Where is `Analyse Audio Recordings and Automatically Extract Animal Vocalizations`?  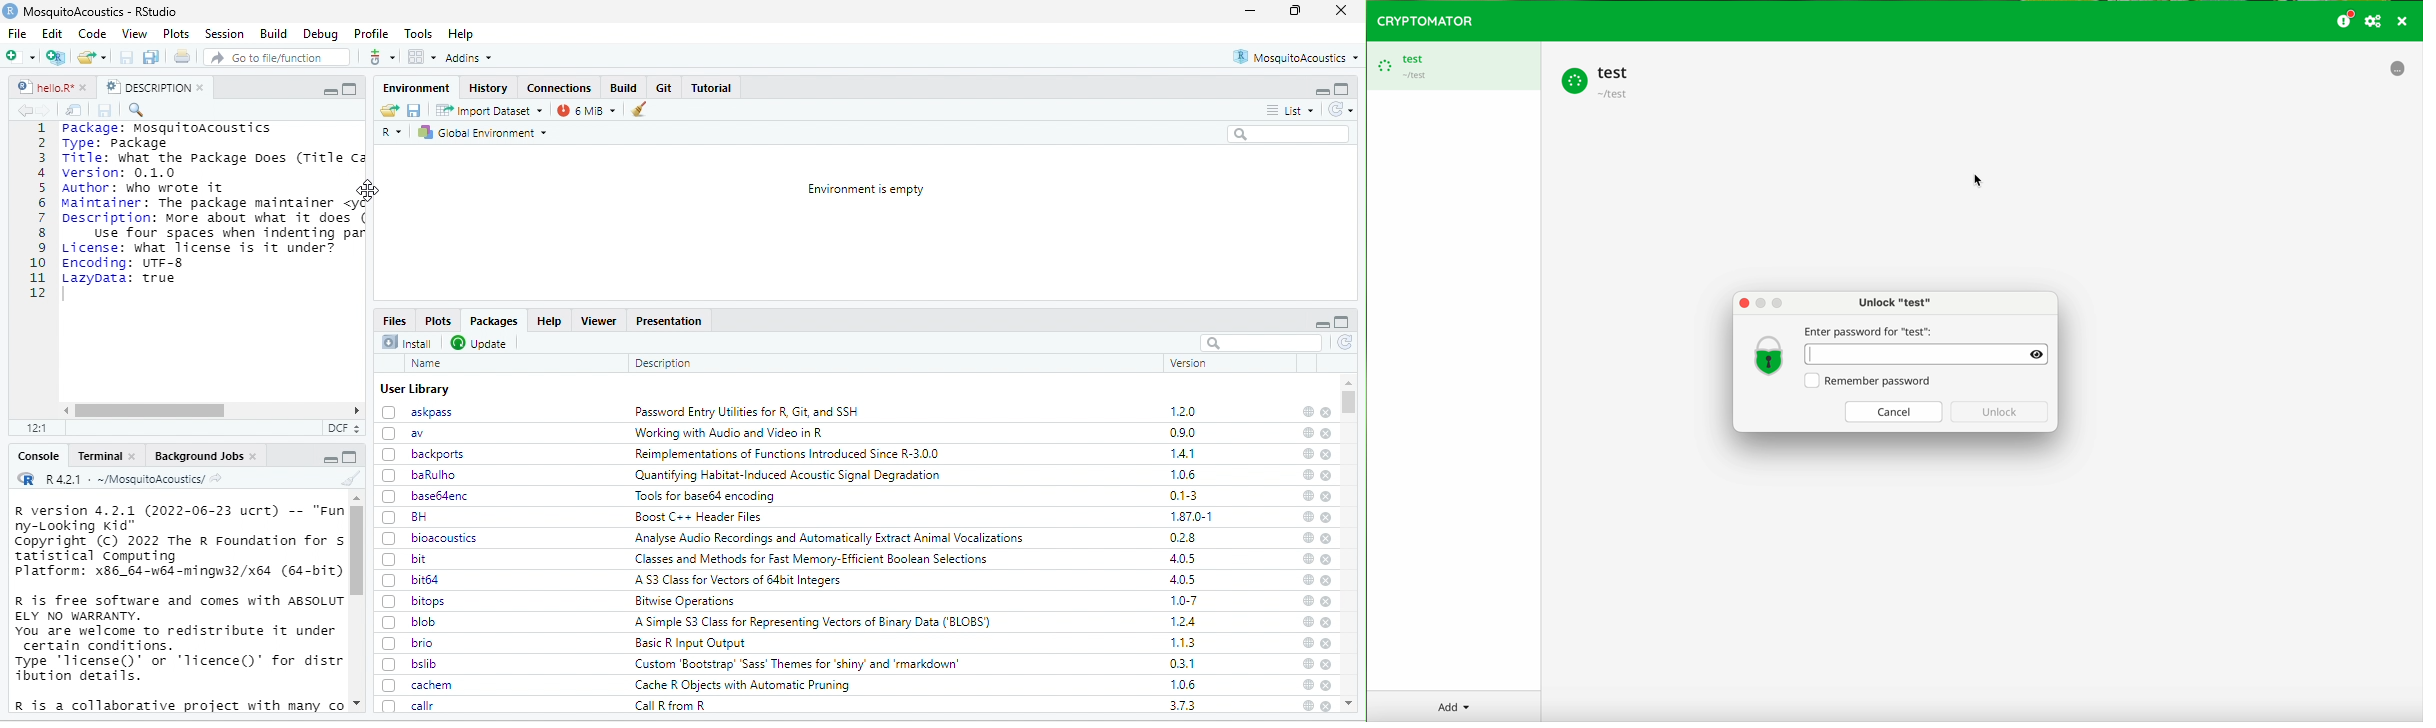 Analyse Audio Recordings and Automatically Extract Animal Vocalizations is located at coordinates (829, 538).